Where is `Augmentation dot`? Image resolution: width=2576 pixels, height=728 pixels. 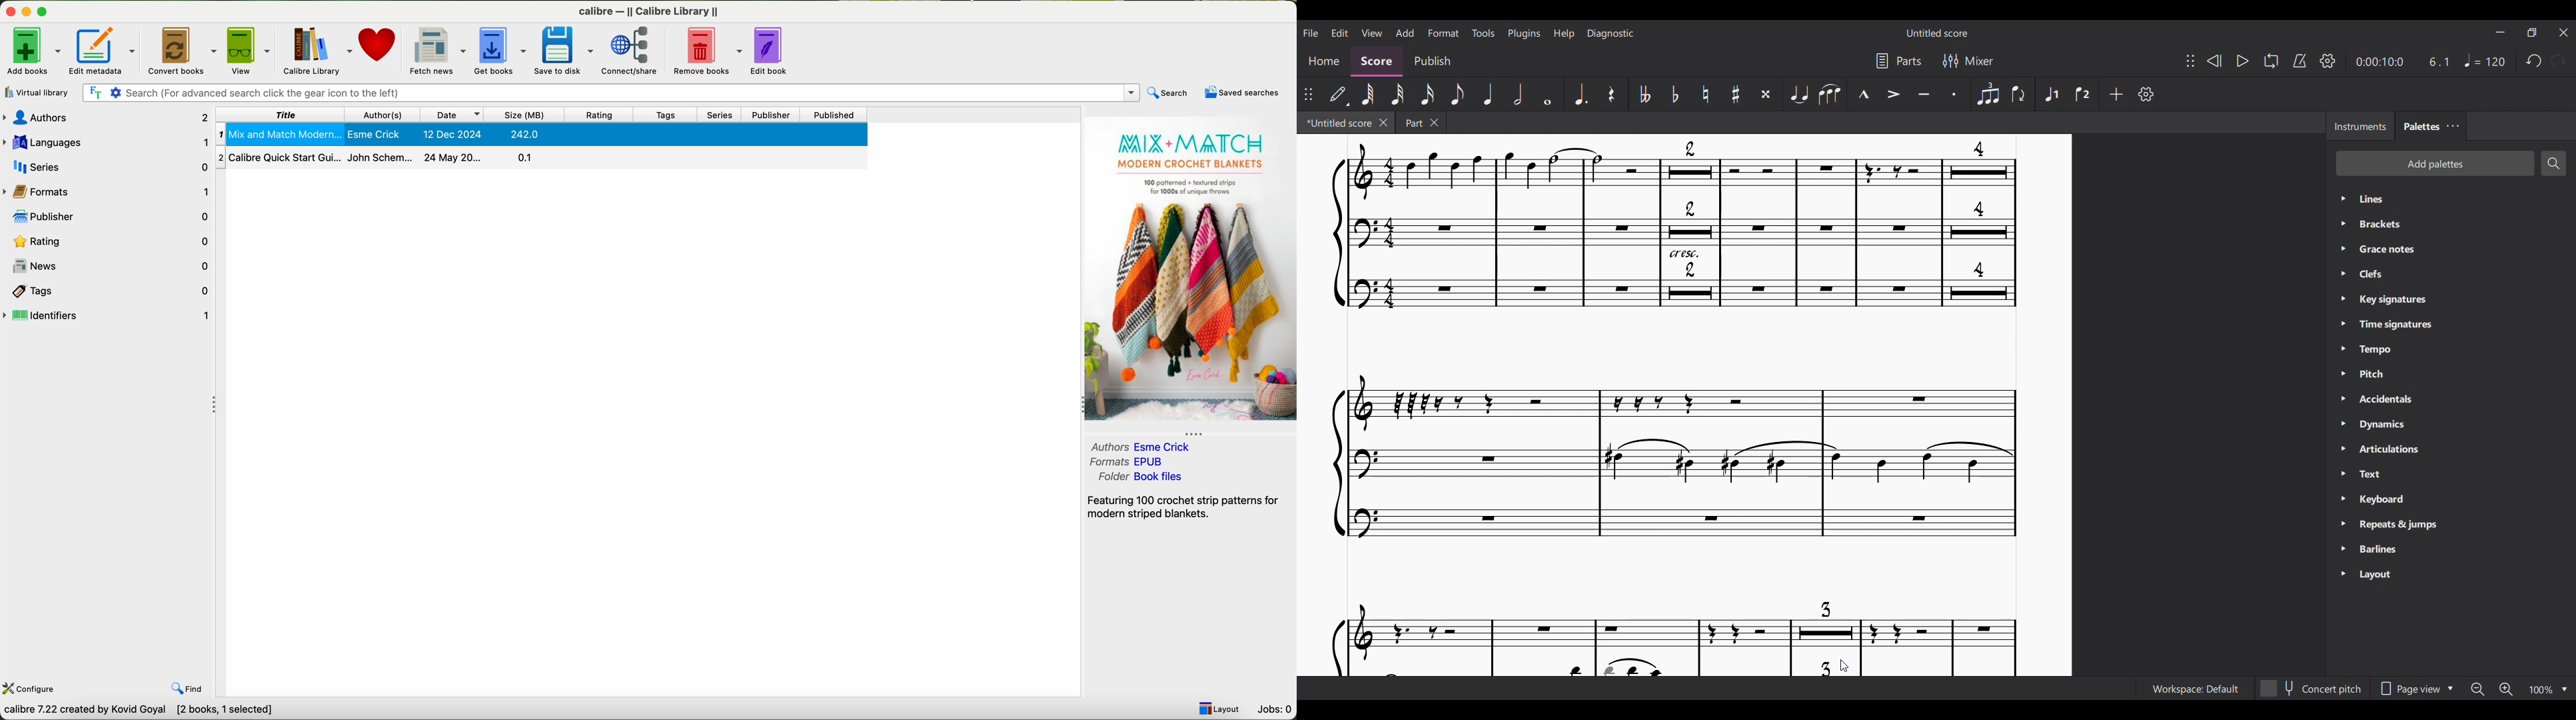 Augmentation dot is located at coordinates (1581, 94).